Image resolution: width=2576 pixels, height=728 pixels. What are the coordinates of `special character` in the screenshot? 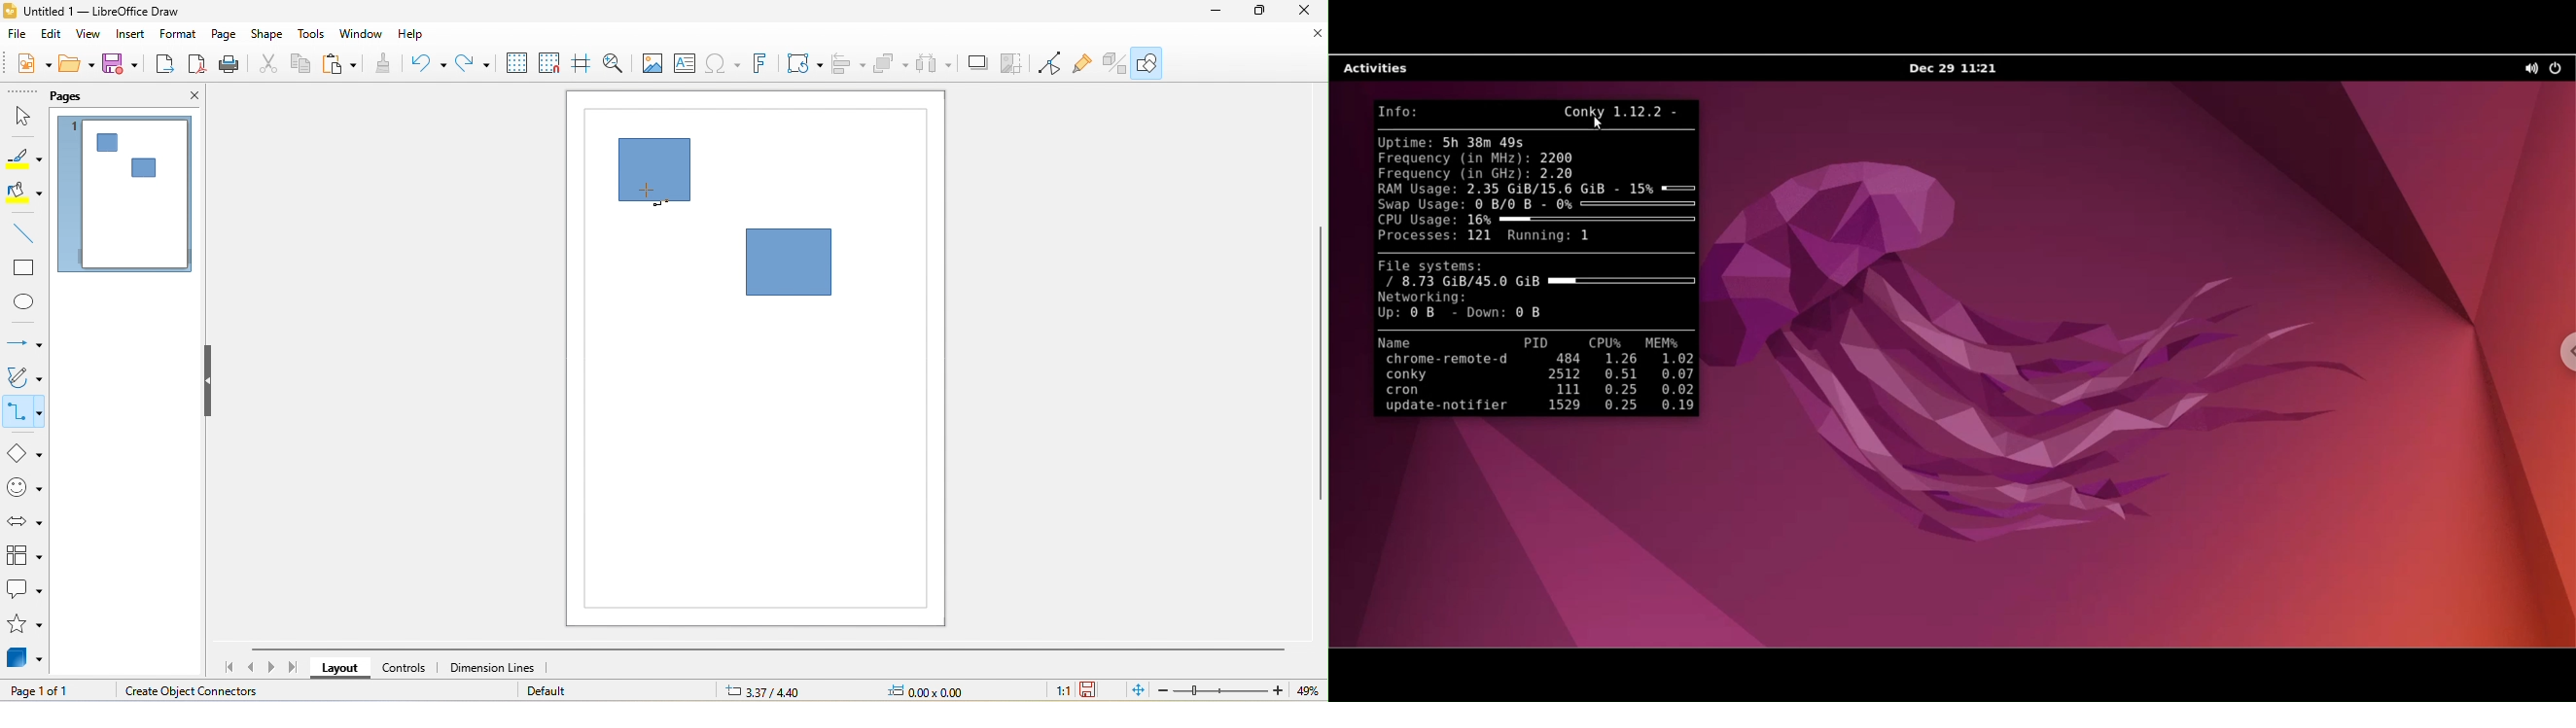 It's located at (724, 63).